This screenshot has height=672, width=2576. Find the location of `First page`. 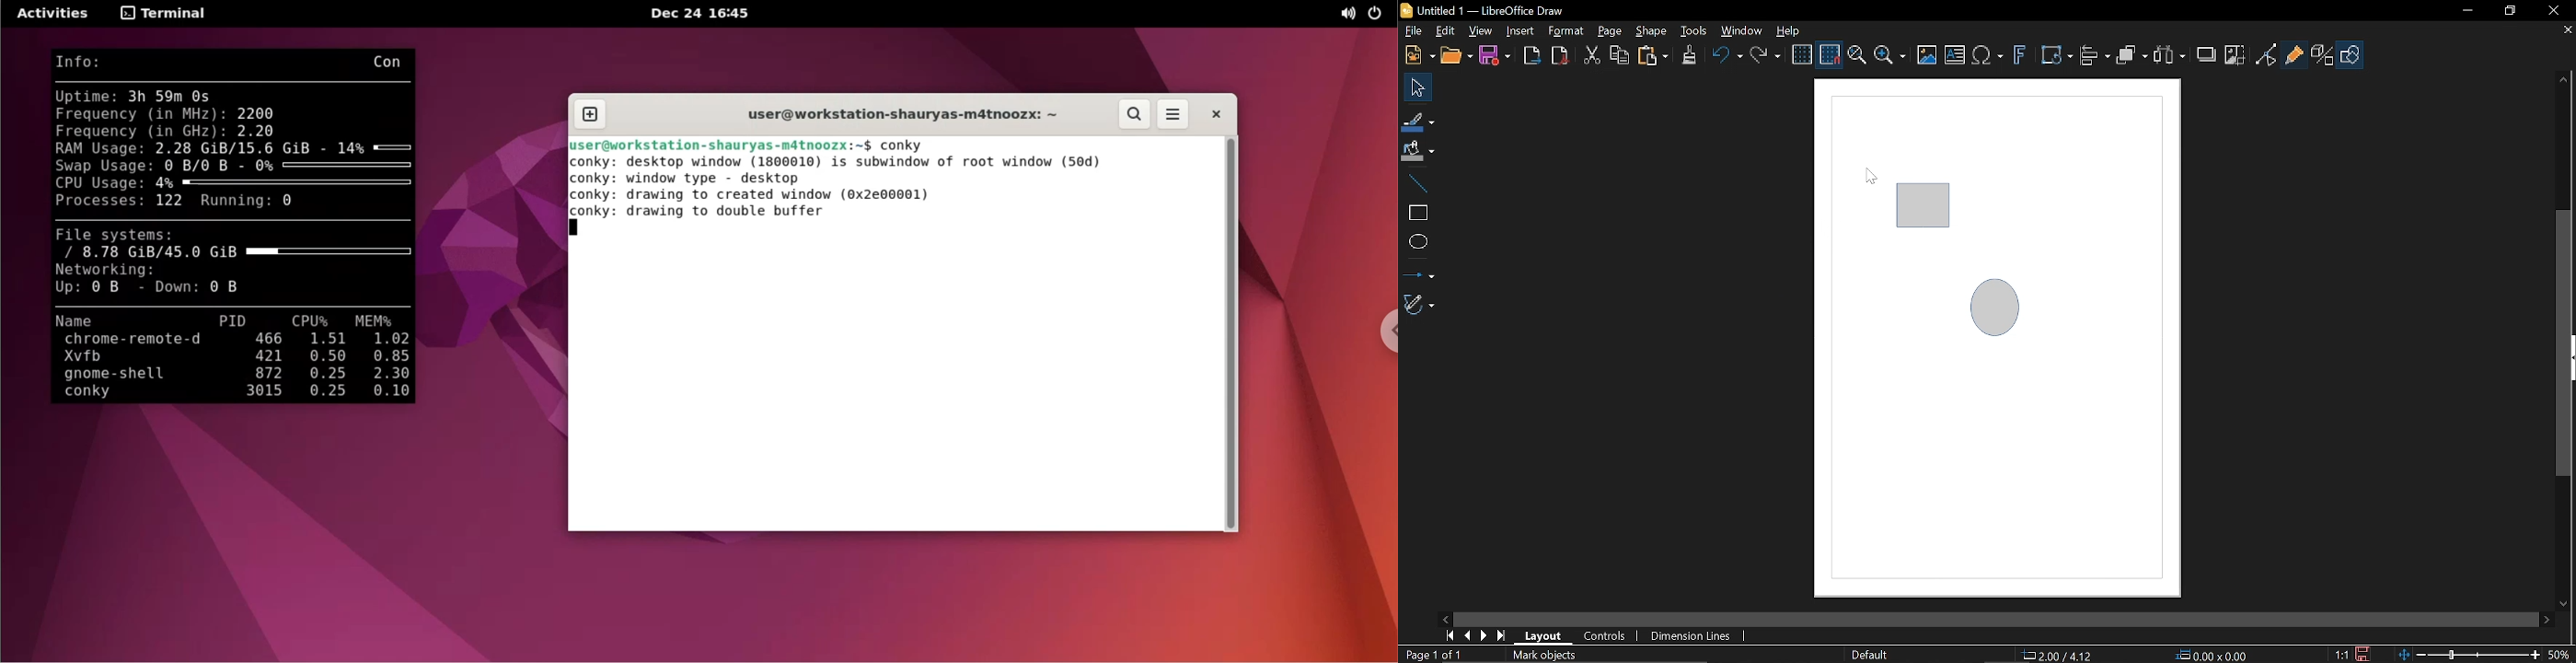

First page is located at coordinates (1449, 635).